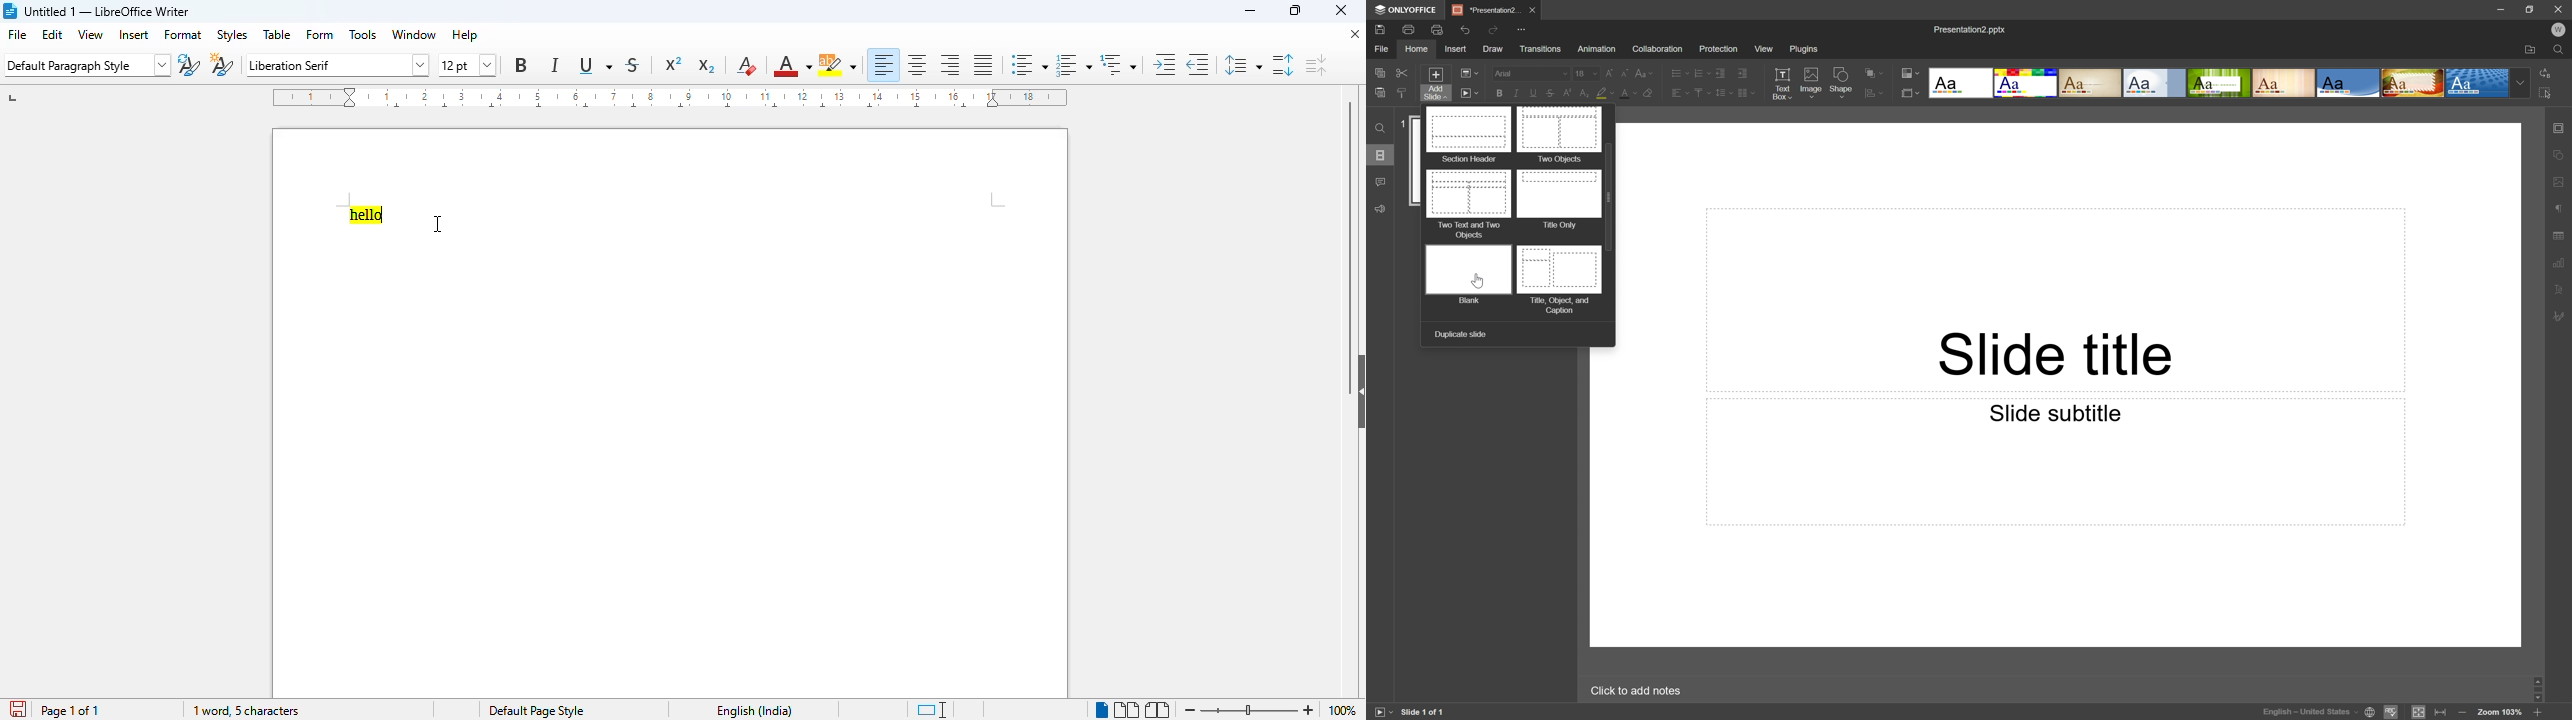 The height and width of the screenshot is (728, 2576). I want to click on Arrange shape, so click(1876, 92).